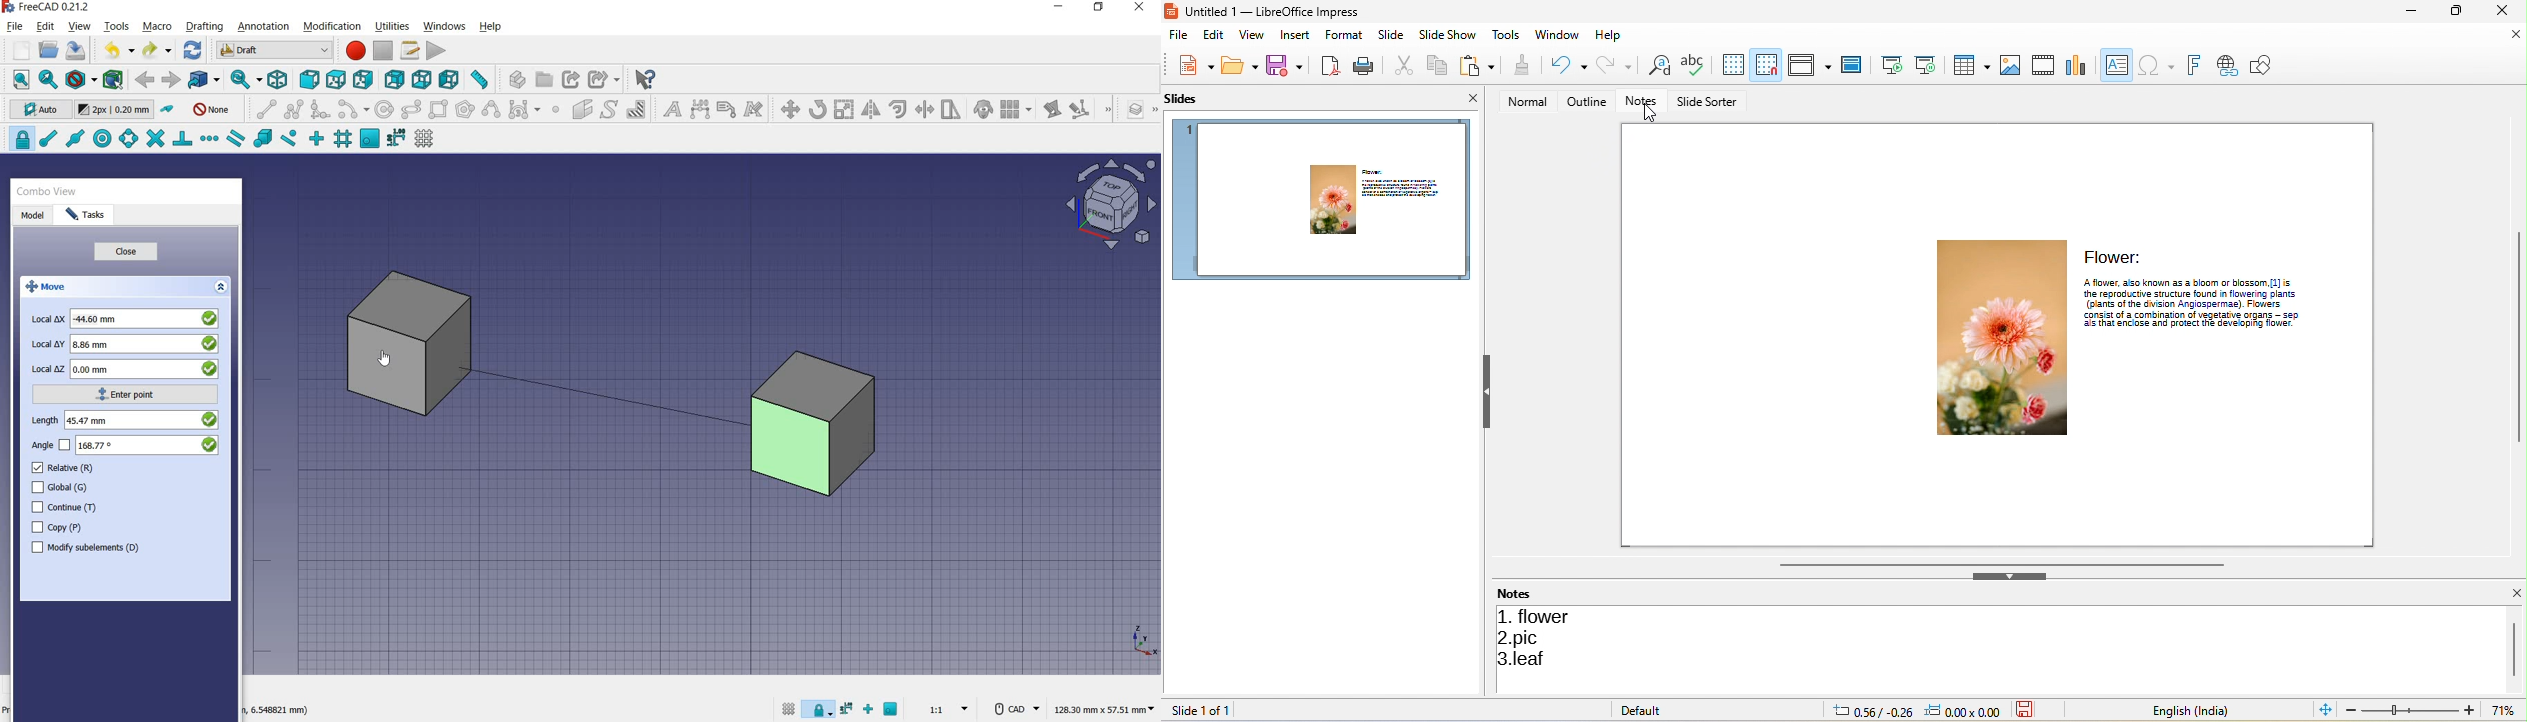  What do you see at coordinates (145, 80) in the screenshot?
I see `back` at bounding box center [145, 80].